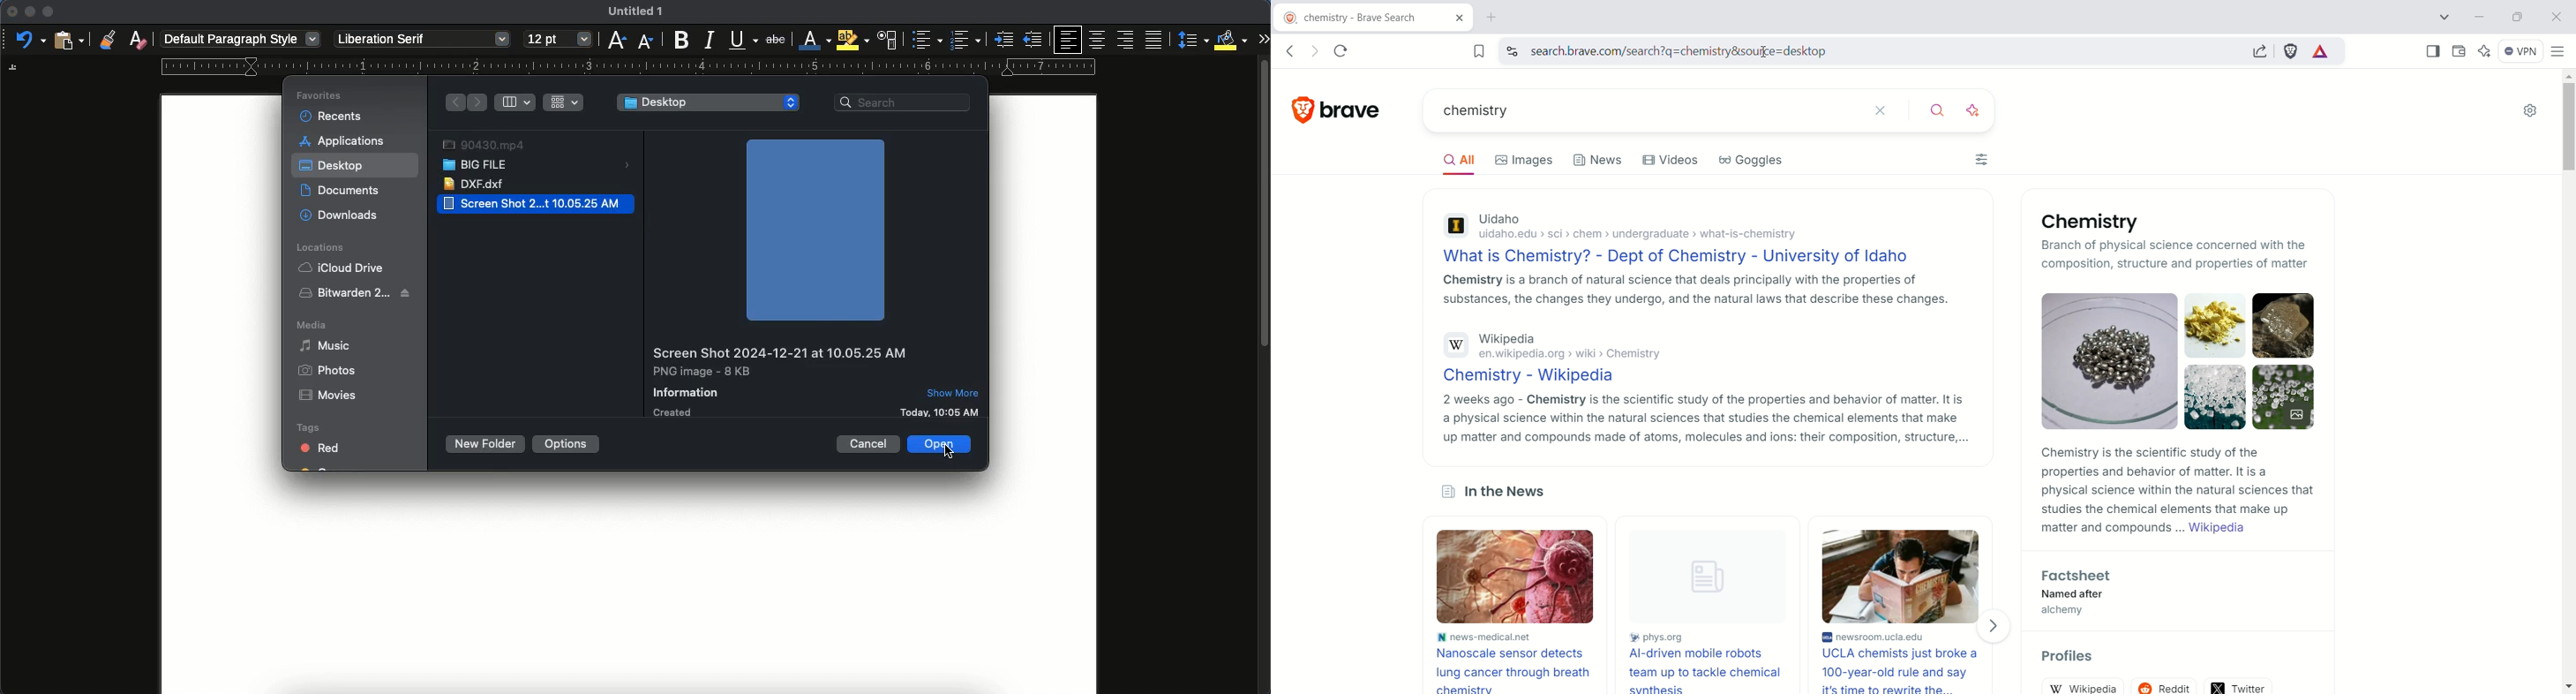  I want to click on 12 pt - size, so click(558, 41).